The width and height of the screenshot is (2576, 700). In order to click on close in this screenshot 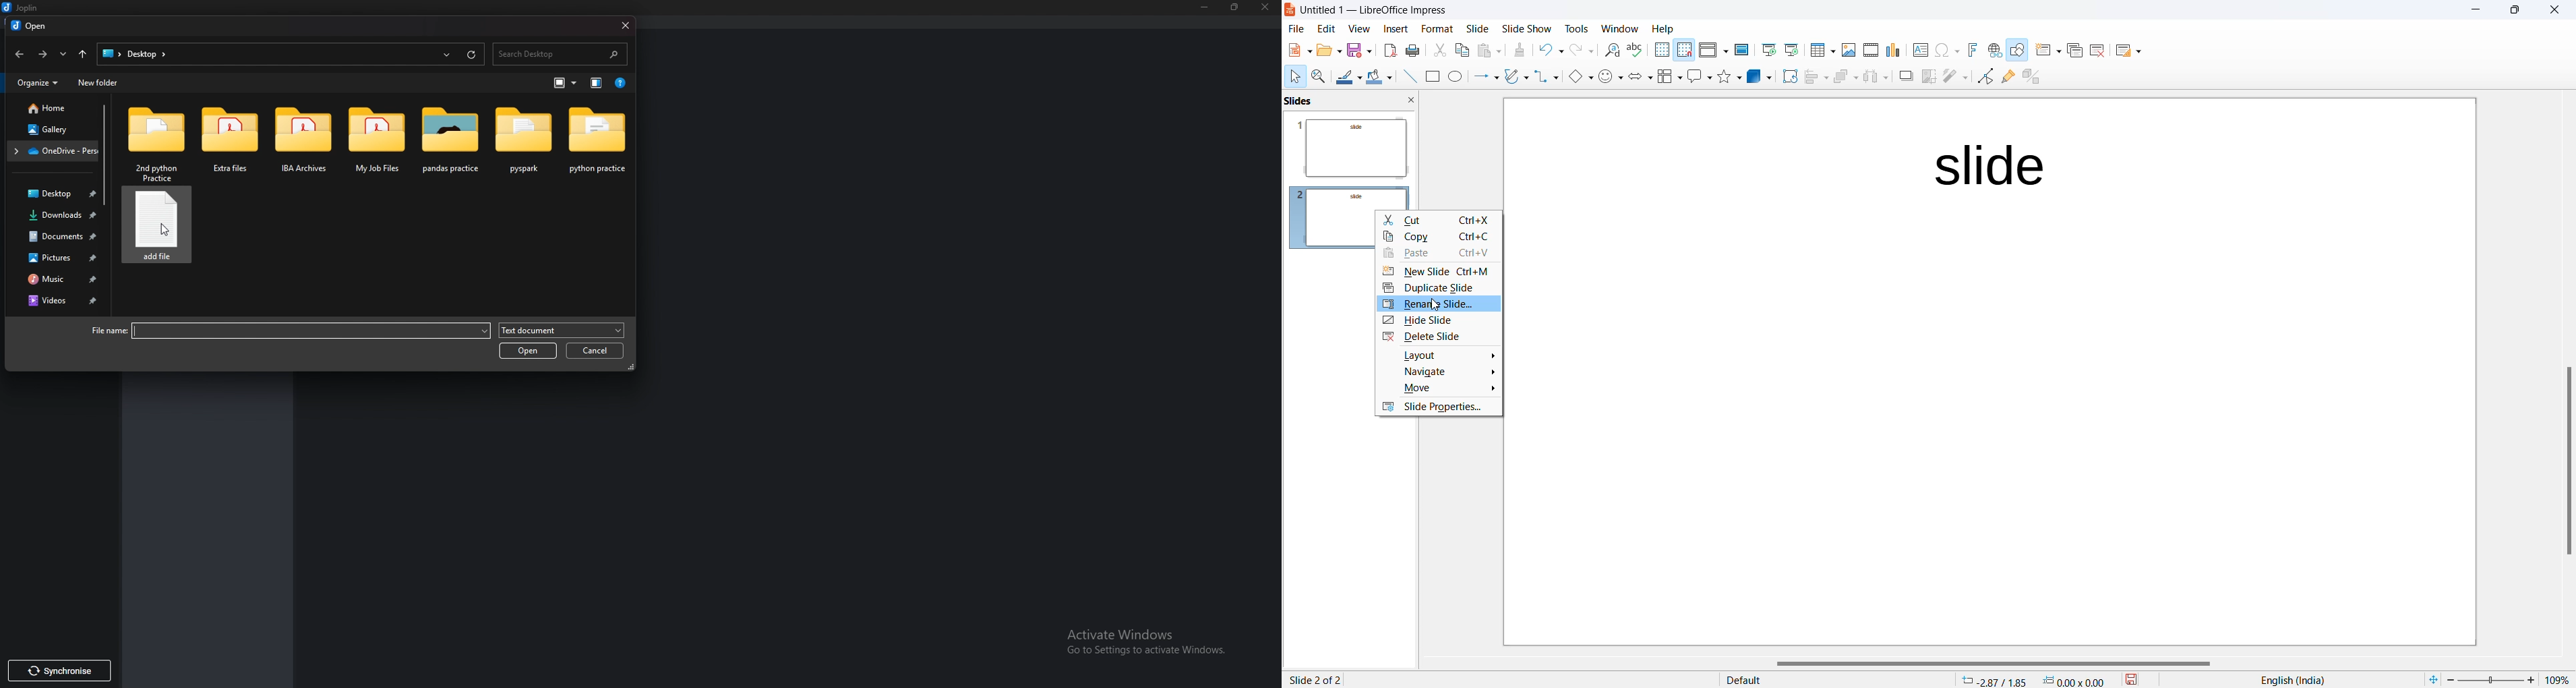, I will do `click(624, 25)`.